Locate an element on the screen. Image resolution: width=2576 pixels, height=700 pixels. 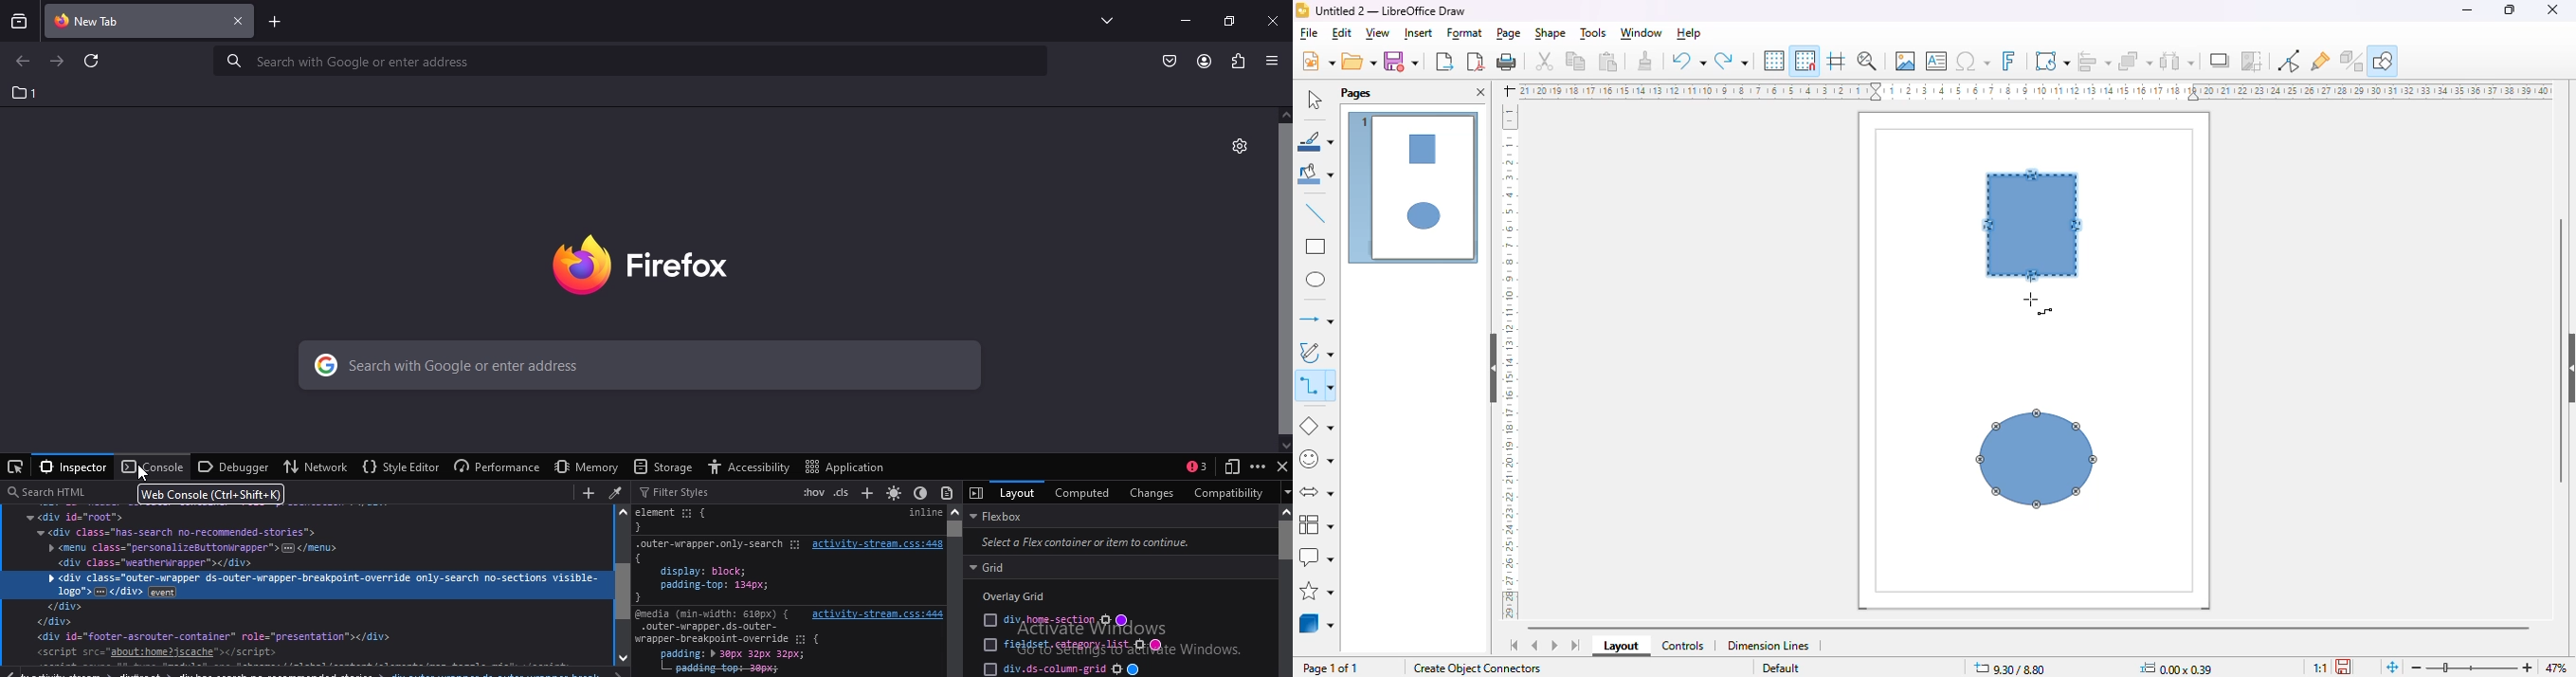
cursor is located at coordinates (144, 472).